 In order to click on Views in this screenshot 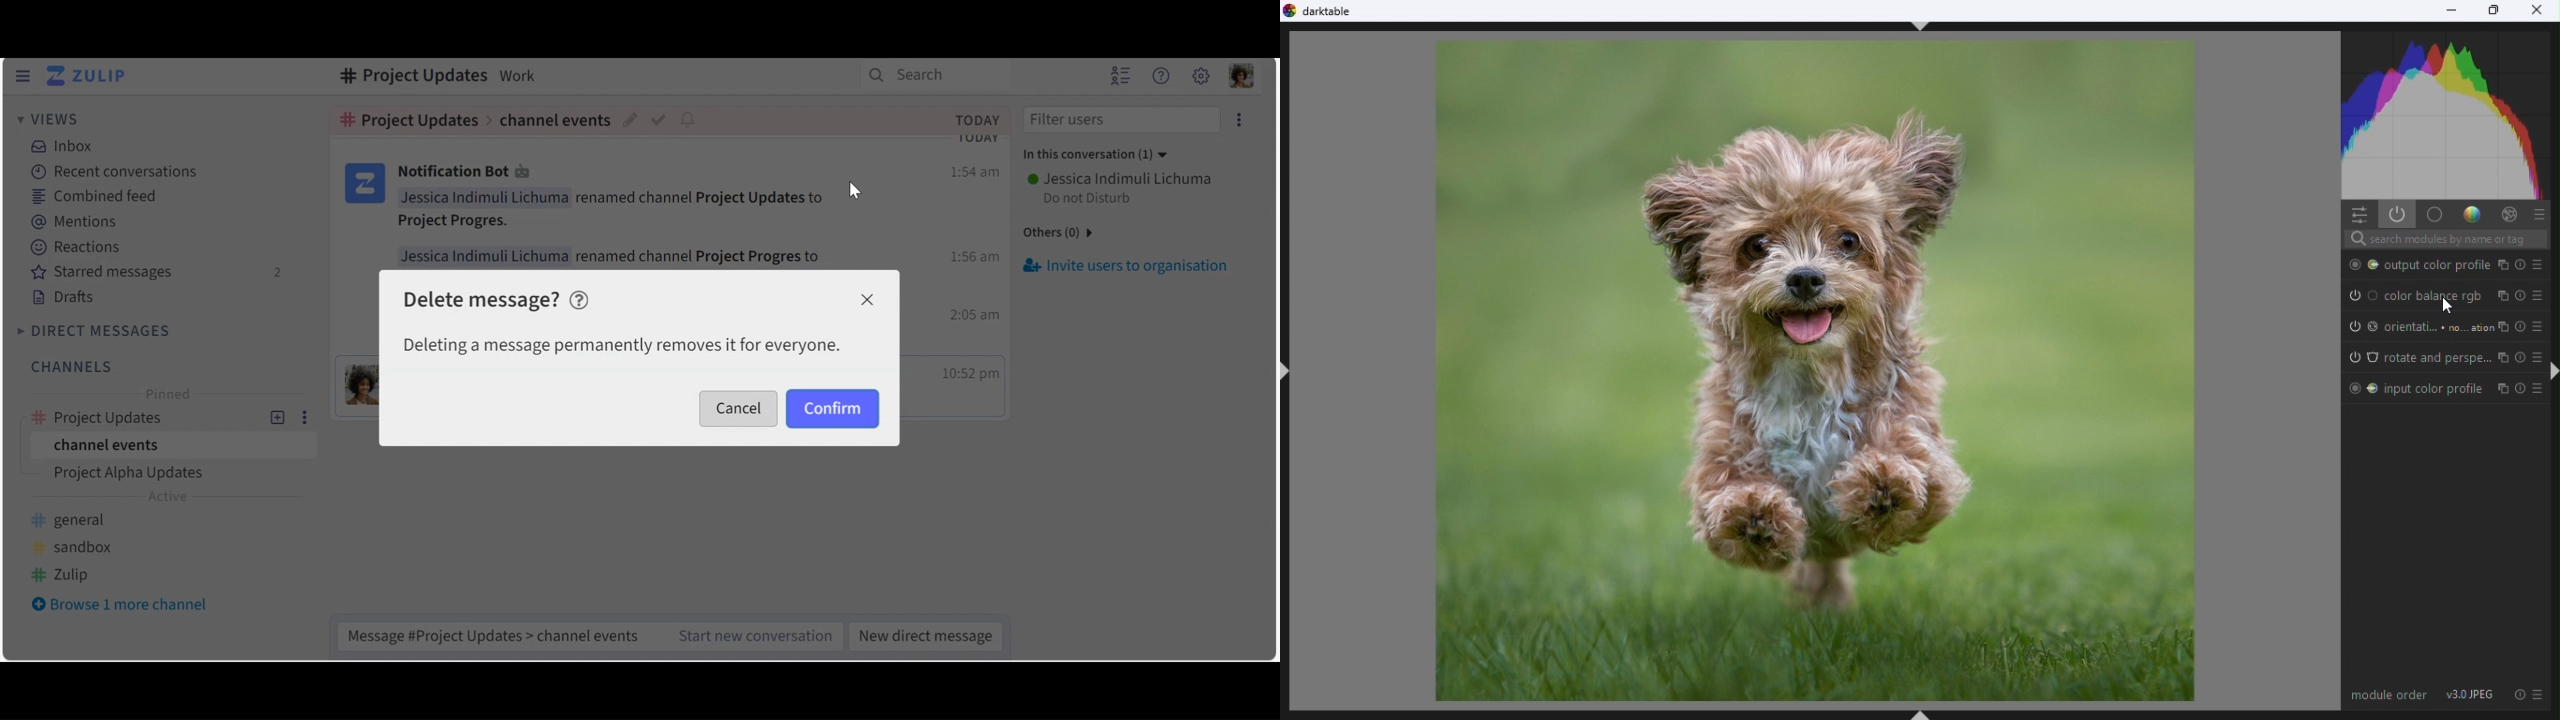, I will do `click(51, 121)`.